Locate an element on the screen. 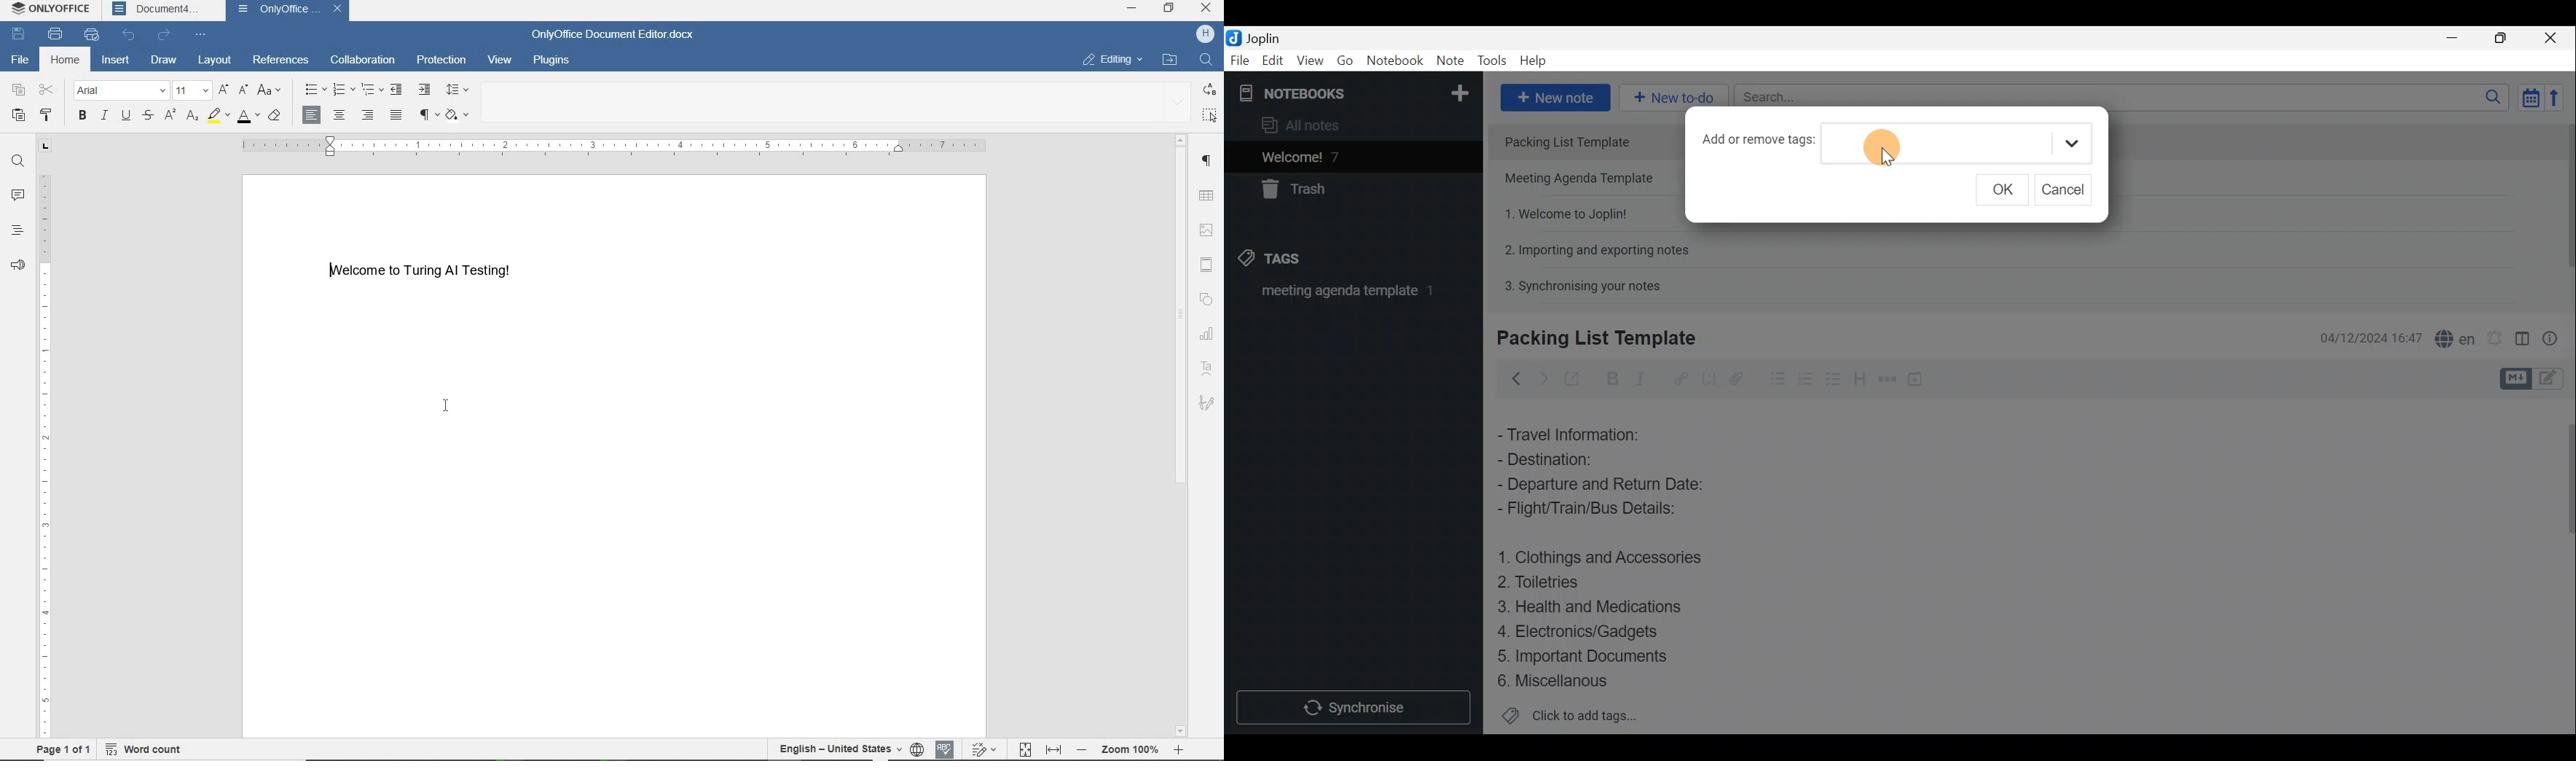 Image resolution: width=2576 pixels, height=784 pixels. track changes is located at coordinates (985, 749).